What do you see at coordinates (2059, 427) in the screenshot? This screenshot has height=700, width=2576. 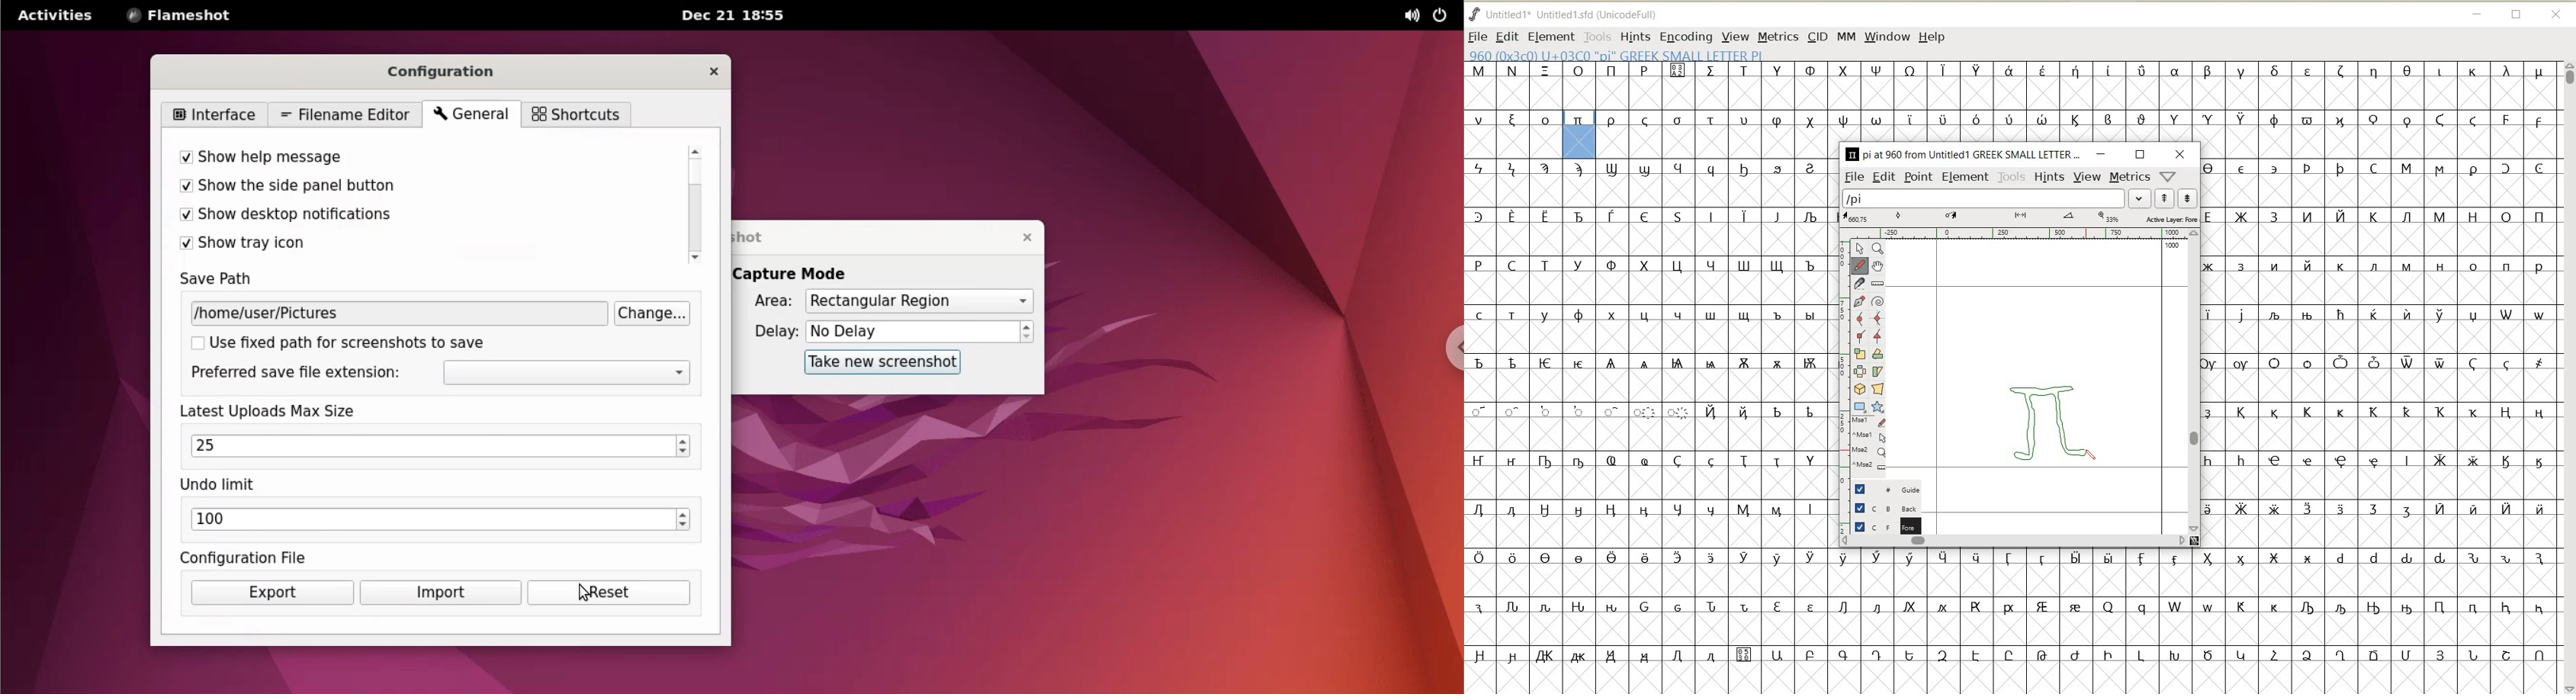 I see `a pi symbol (π) creation` at bounding box center [2059, 427].